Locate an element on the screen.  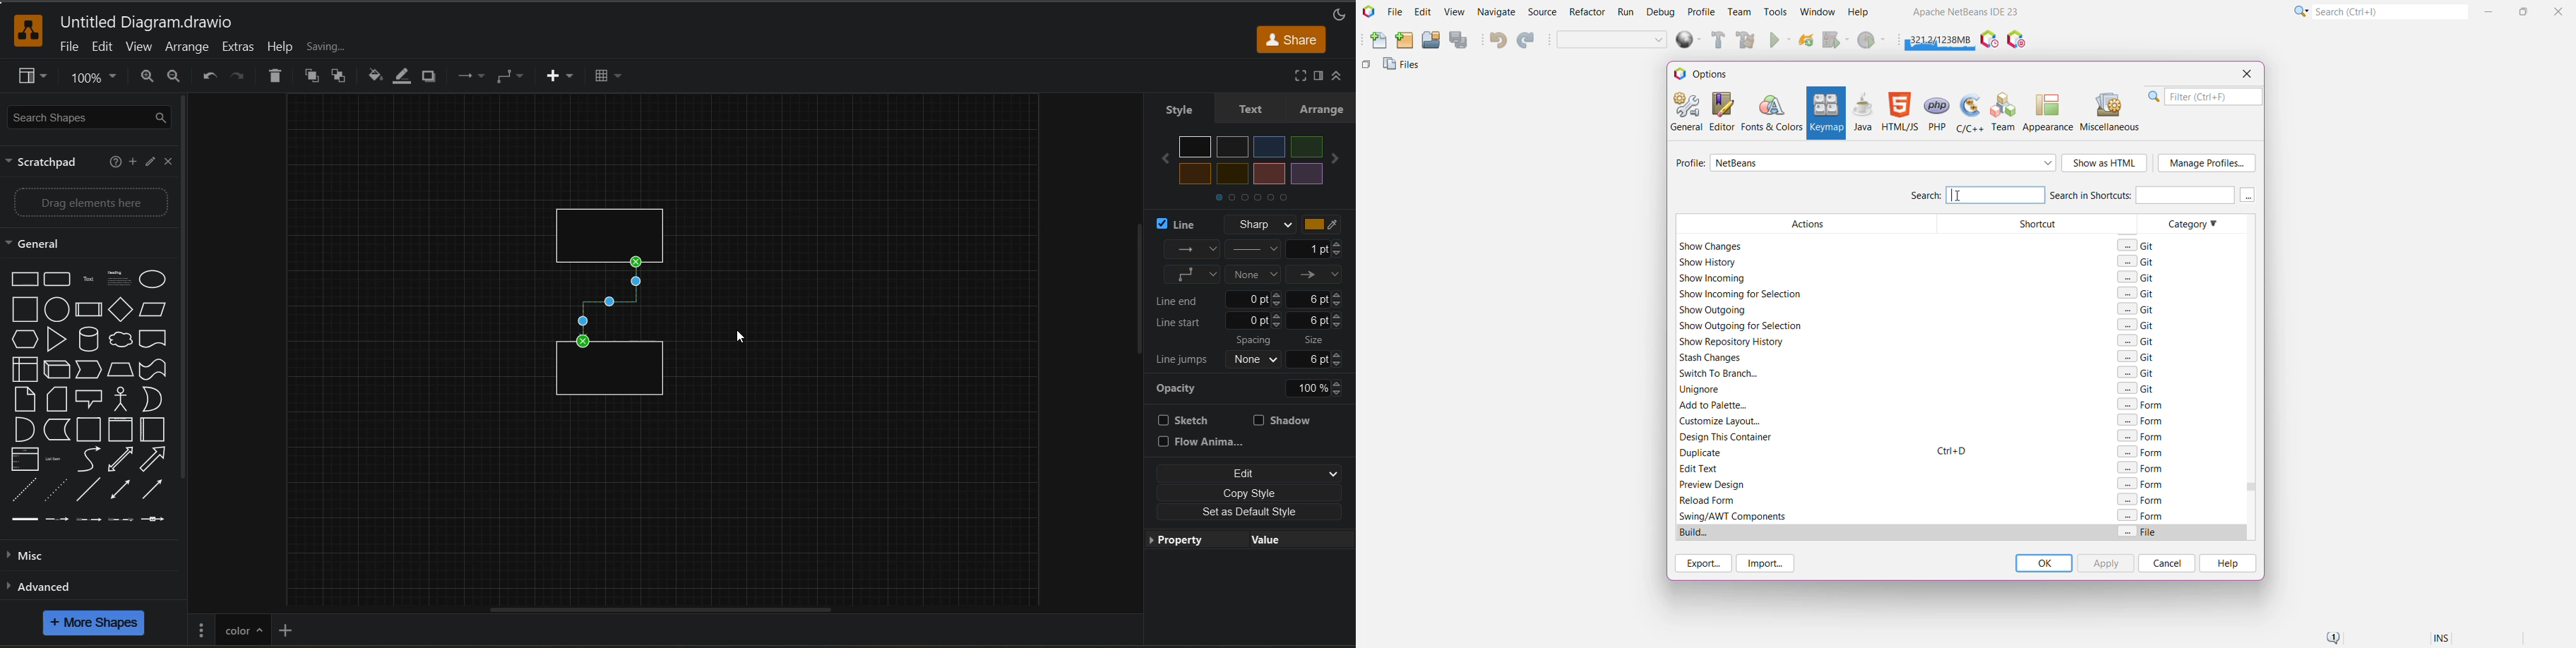
Profile is located at coordinates (1702, 11).